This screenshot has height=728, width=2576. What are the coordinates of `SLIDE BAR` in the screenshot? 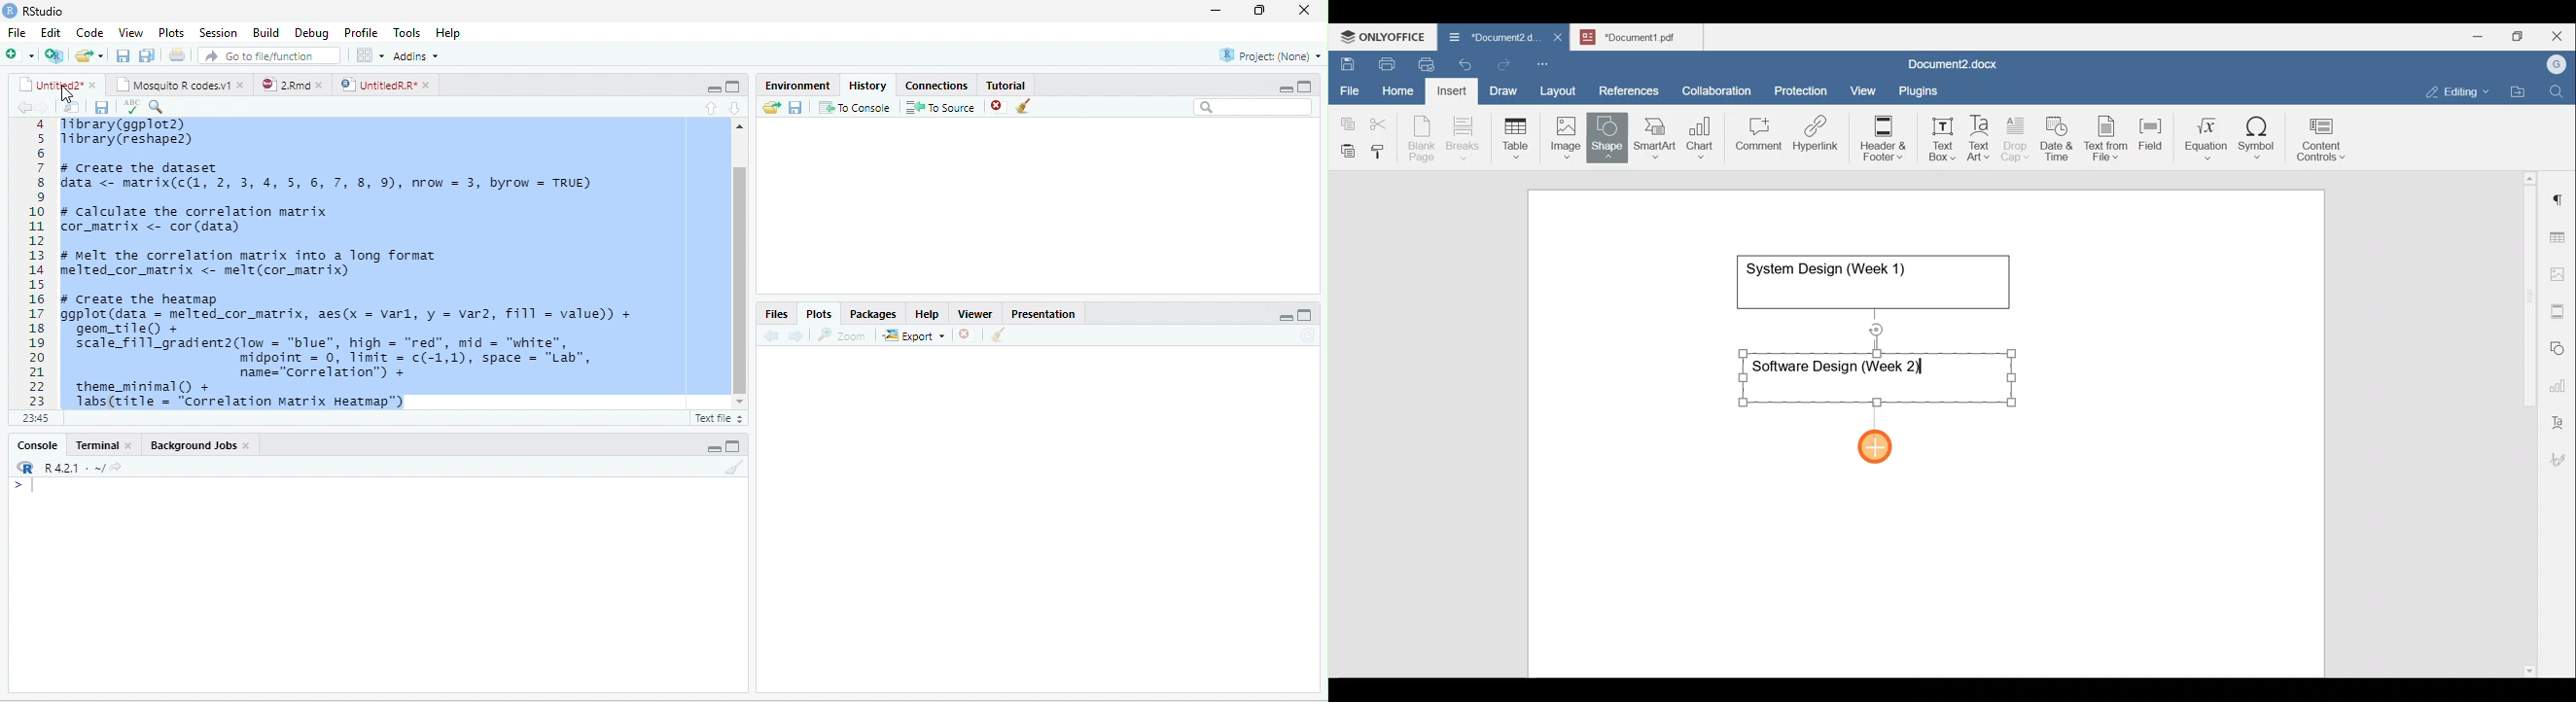 It's located at (738, 264).